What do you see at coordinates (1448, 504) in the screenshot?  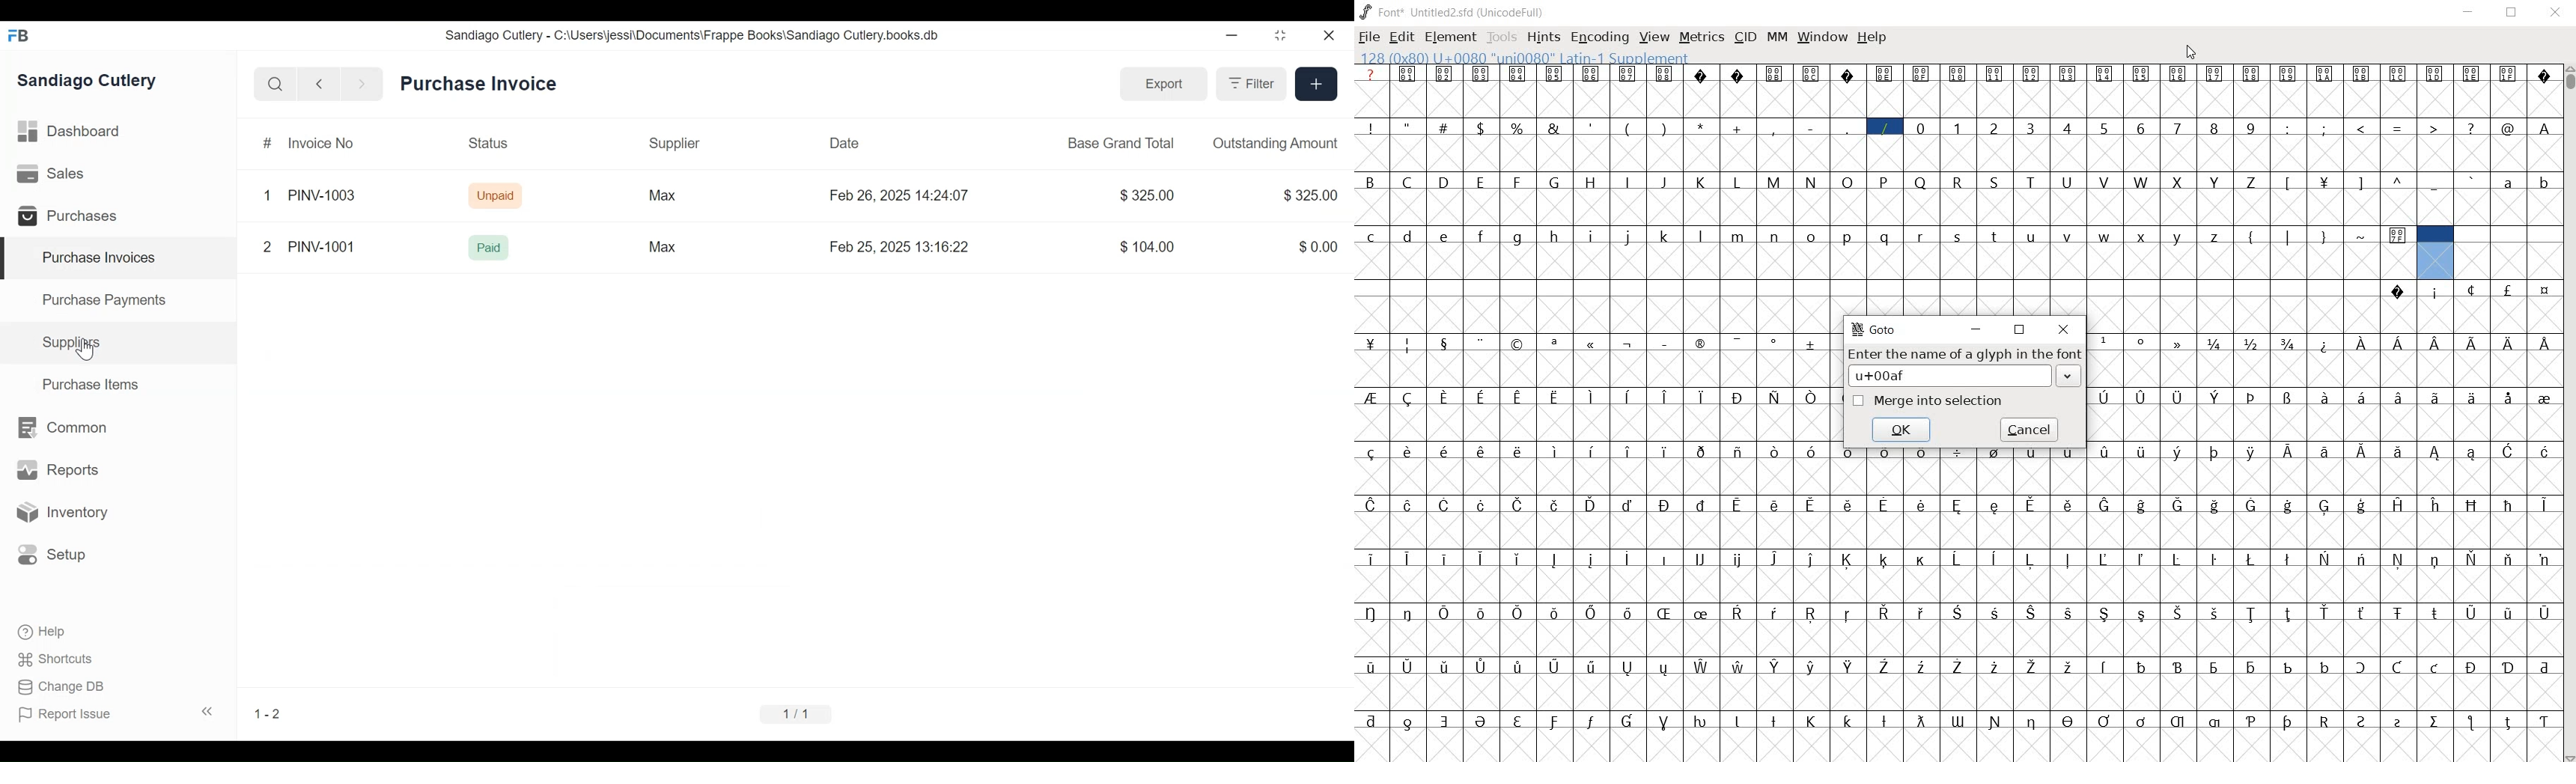 I see `Symbol` at bounding box center [1448, 504].